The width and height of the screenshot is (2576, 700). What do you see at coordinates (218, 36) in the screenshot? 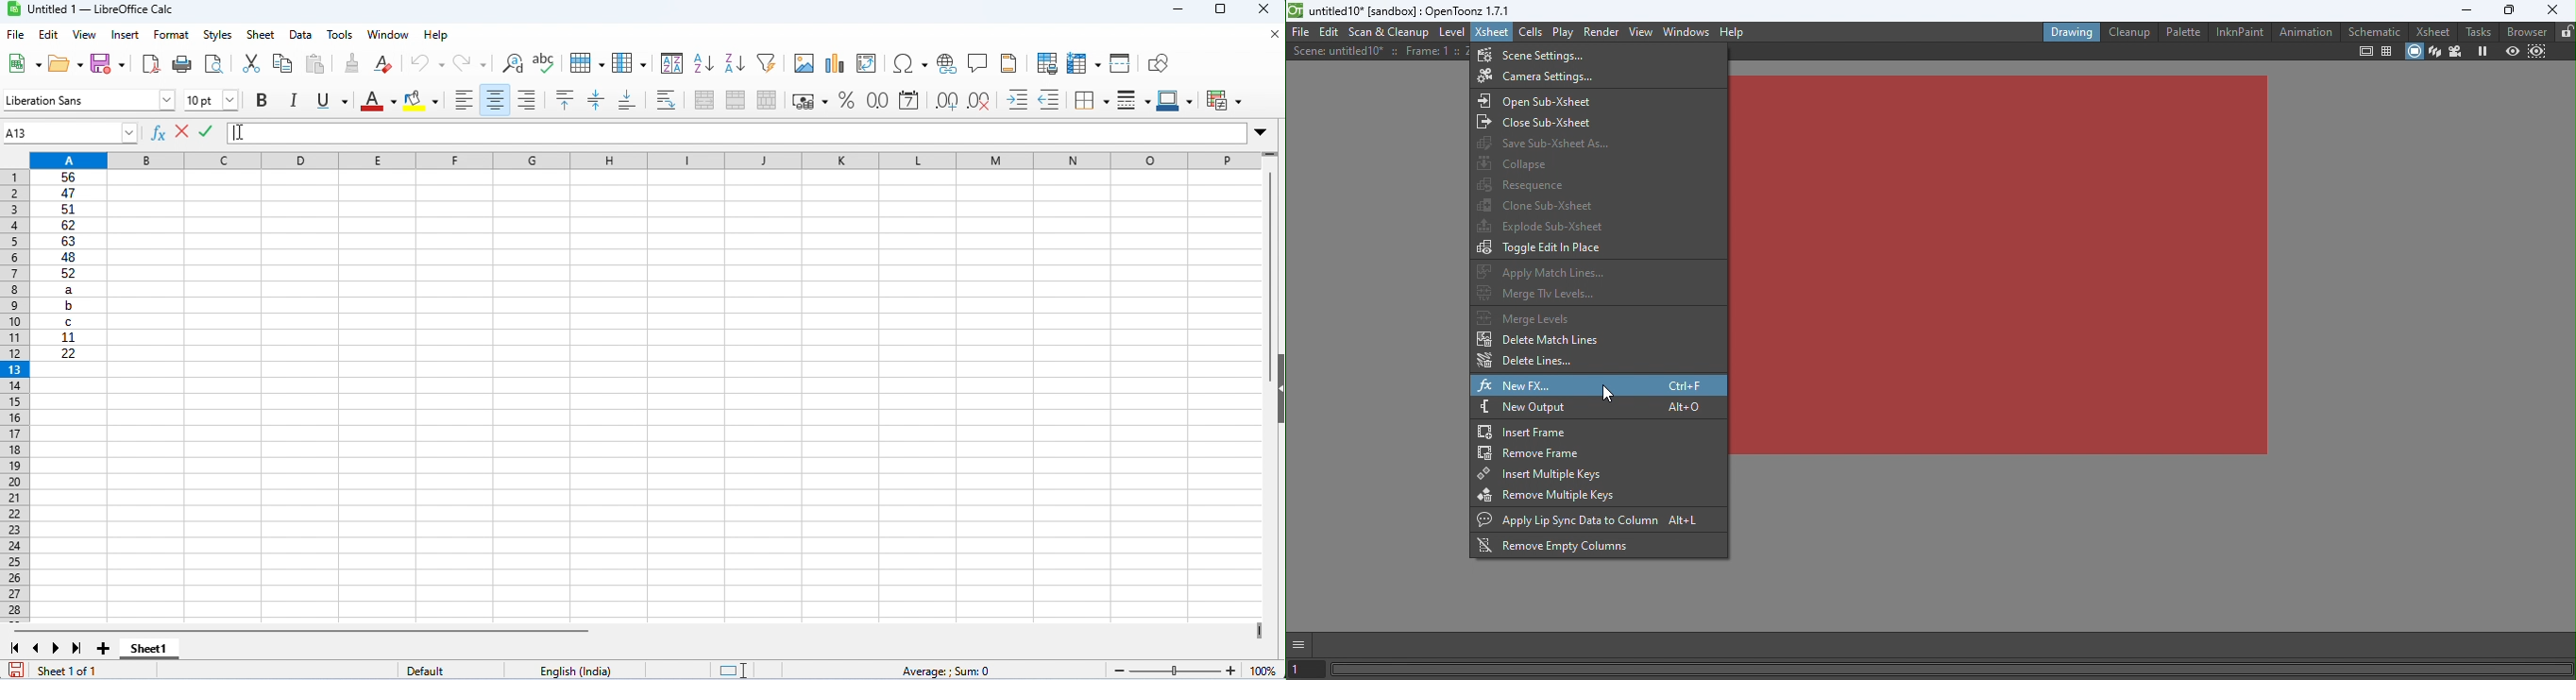
I see `` at bounding box center [218, 36].